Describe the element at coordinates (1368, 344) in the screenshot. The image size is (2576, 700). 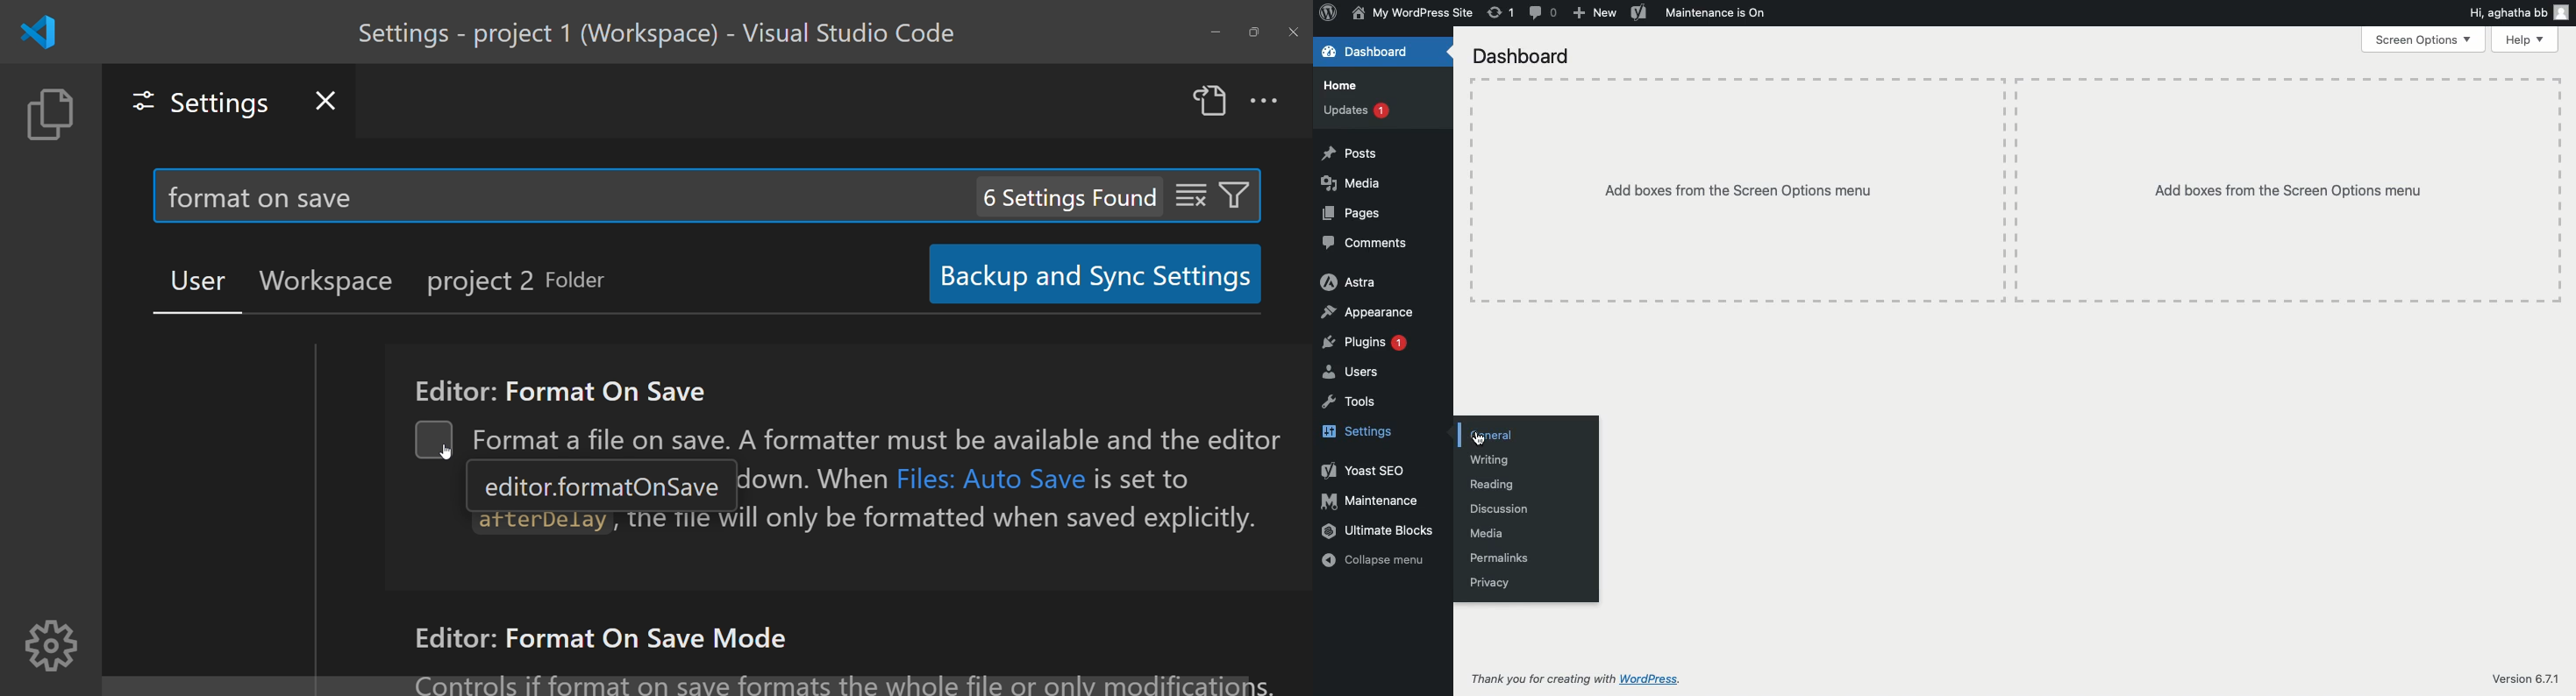
I see `Plugins` at that location.